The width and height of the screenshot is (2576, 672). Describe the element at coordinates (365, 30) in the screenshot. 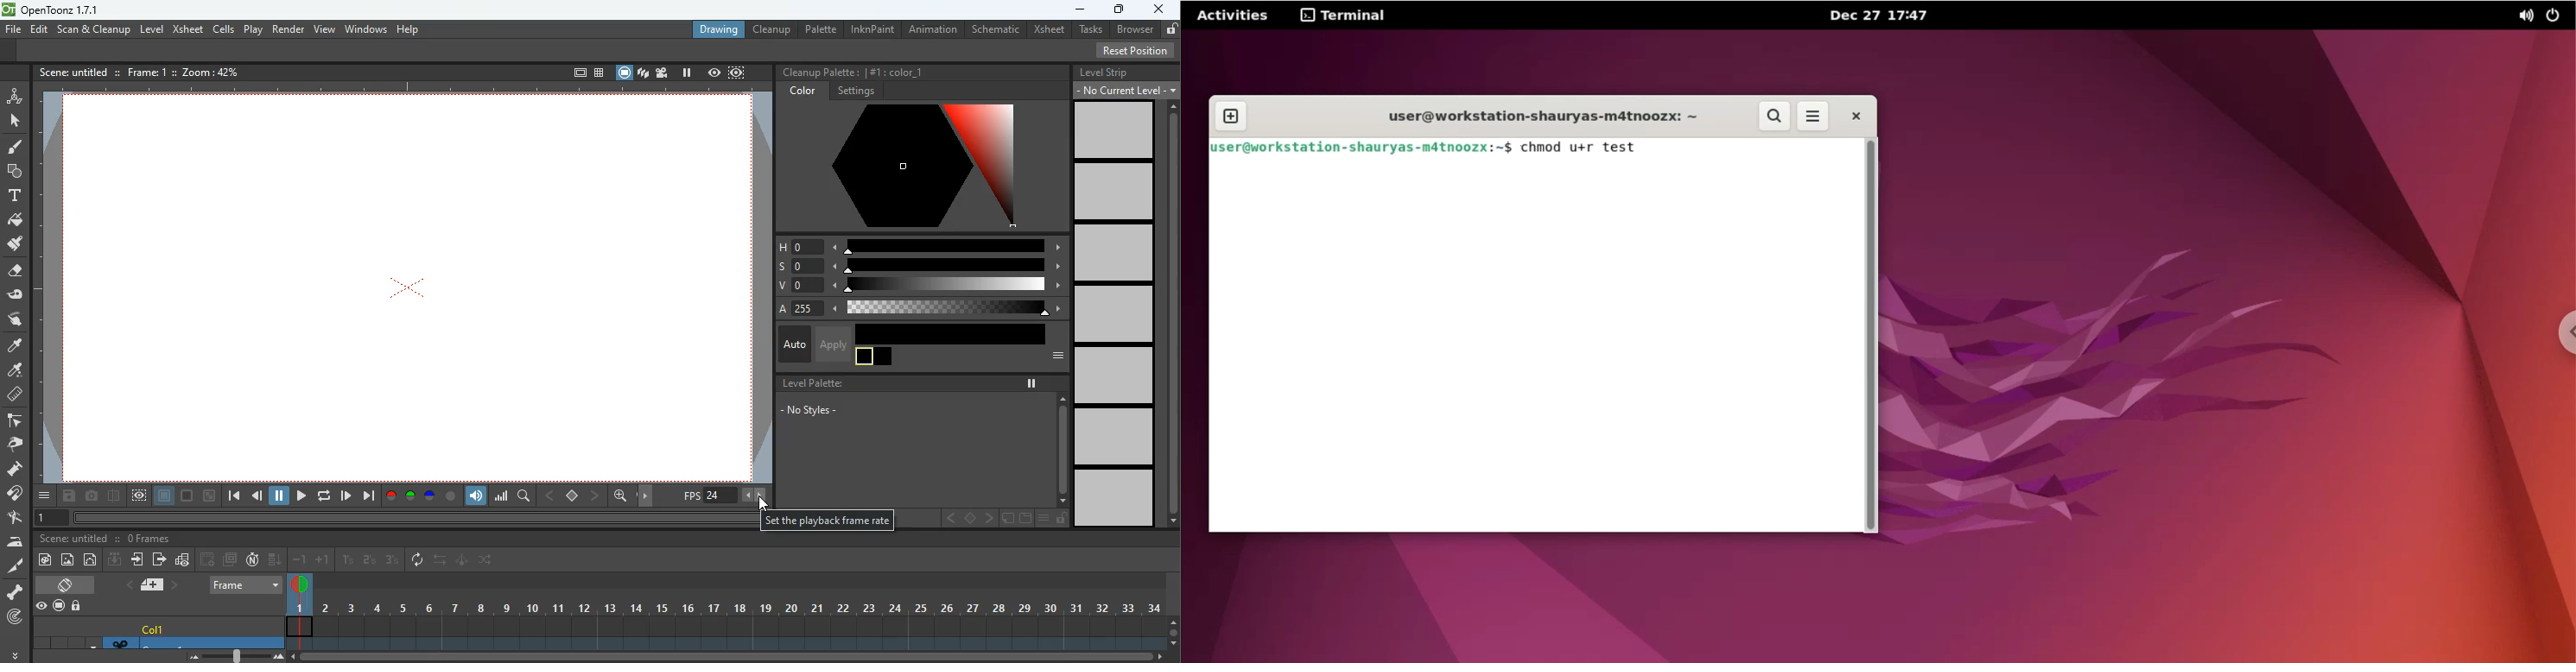

I see `windows` at that location.